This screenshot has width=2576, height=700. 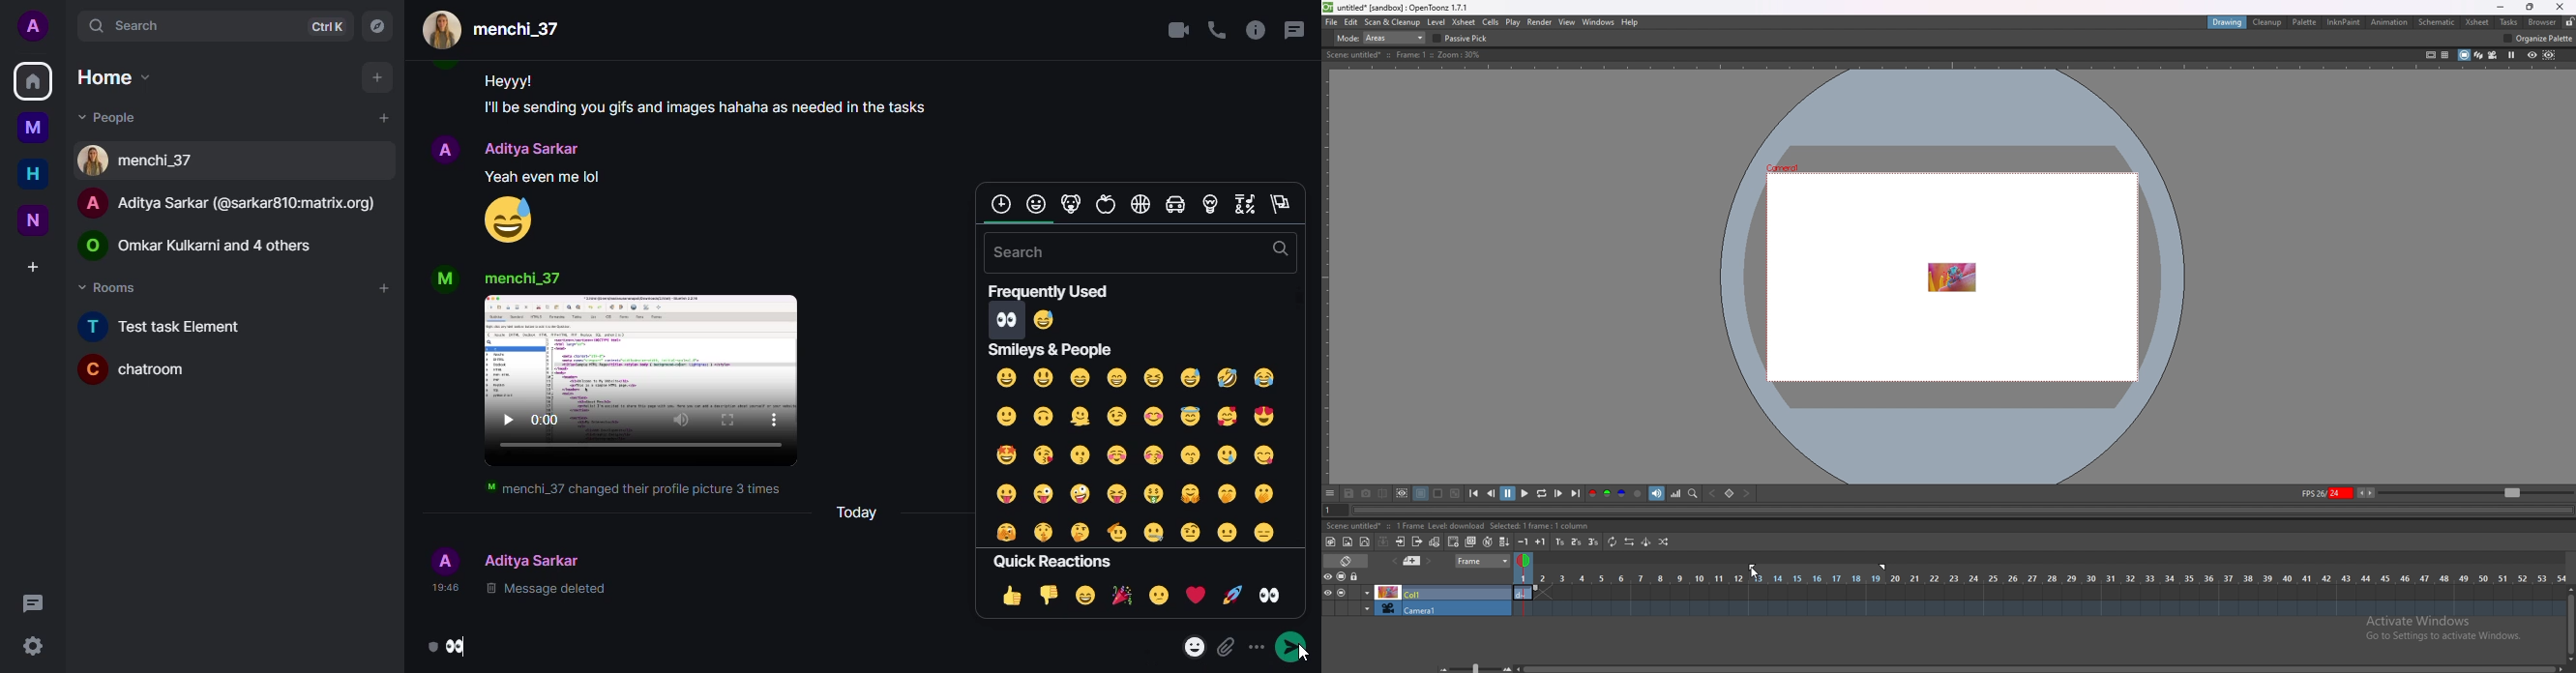 What do you see at coordinates (1593, 542) in the screenshot?
I see `reframe on 3s` at bounding box center [1593, 542].